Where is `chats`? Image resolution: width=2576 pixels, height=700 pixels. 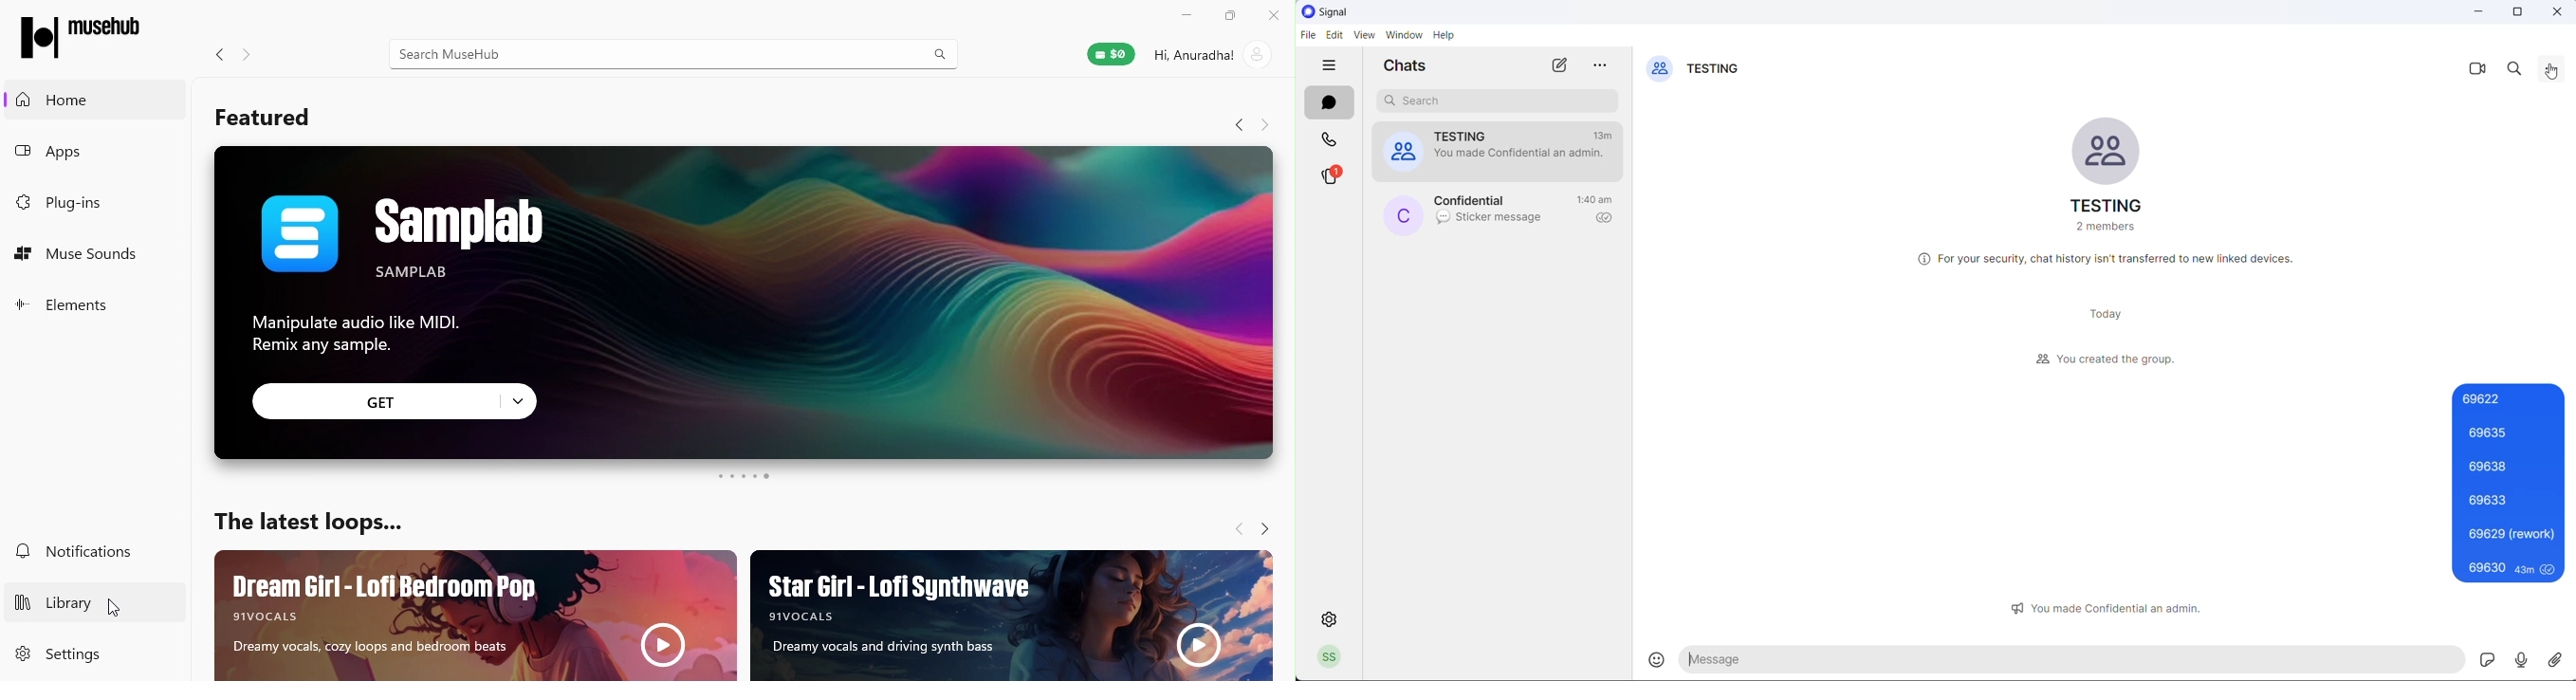
chats is located at coordinates (1331, 102).